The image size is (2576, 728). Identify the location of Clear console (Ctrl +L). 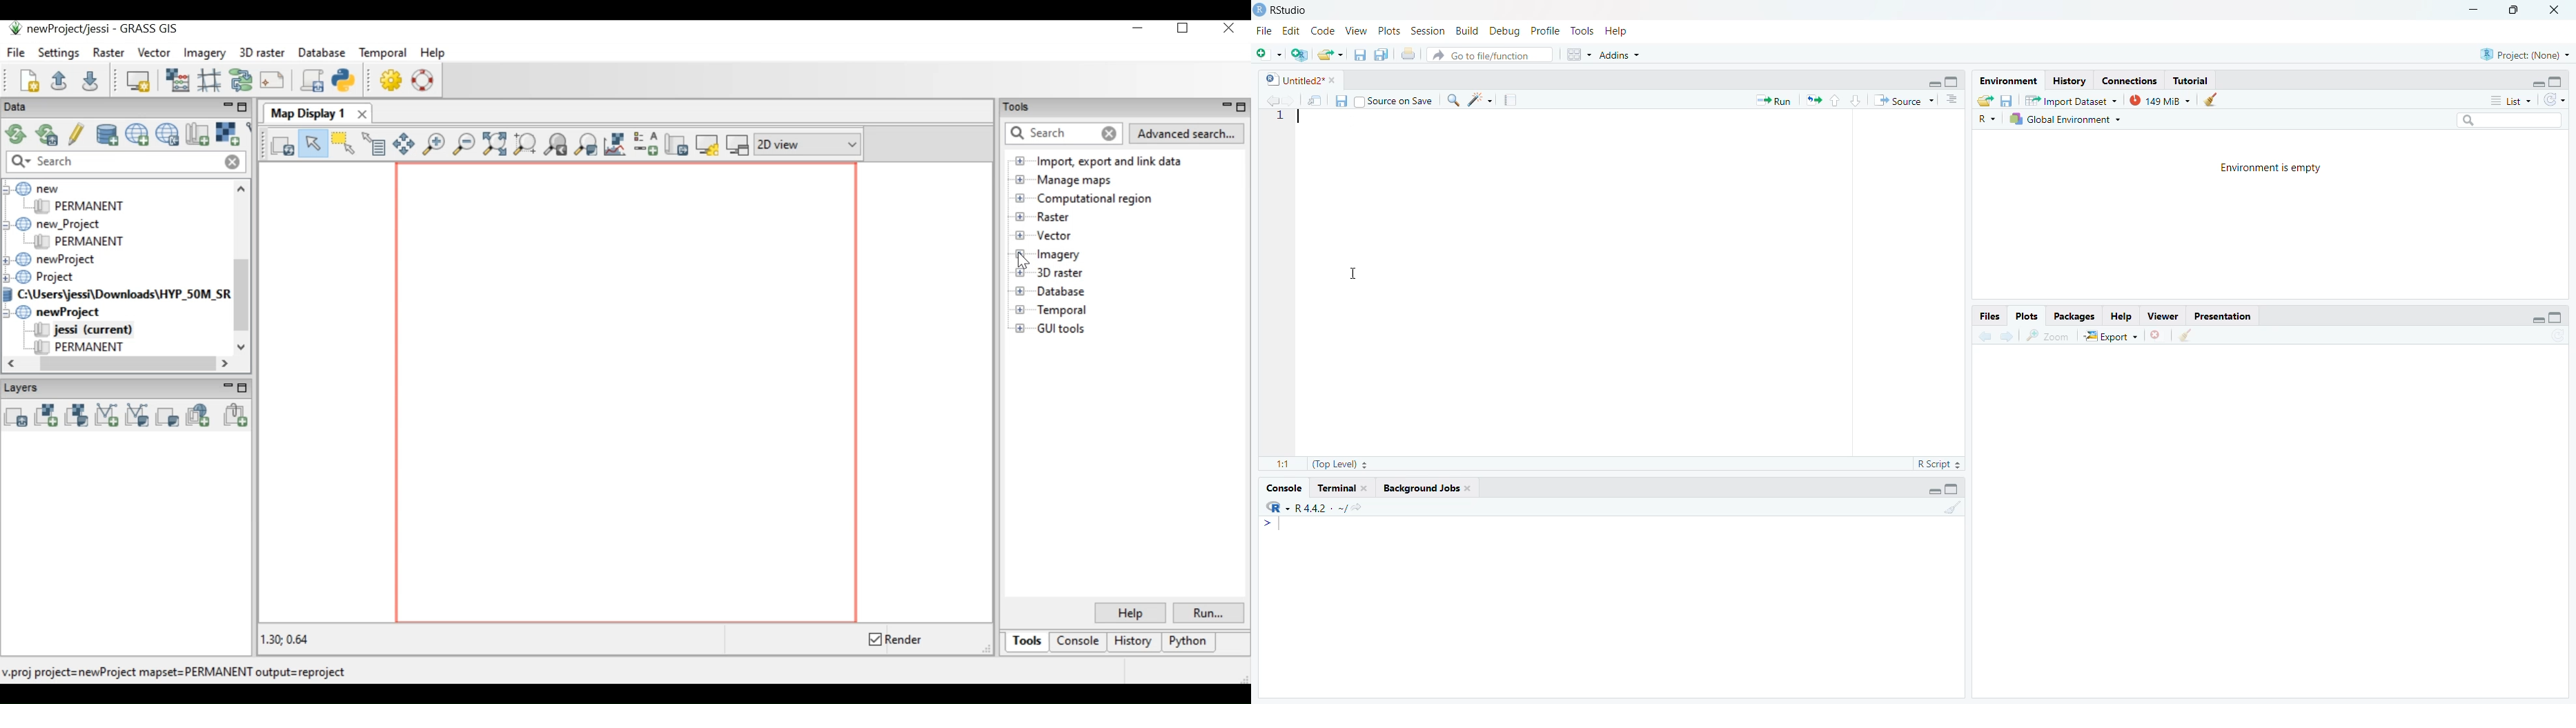
(2216, 99).